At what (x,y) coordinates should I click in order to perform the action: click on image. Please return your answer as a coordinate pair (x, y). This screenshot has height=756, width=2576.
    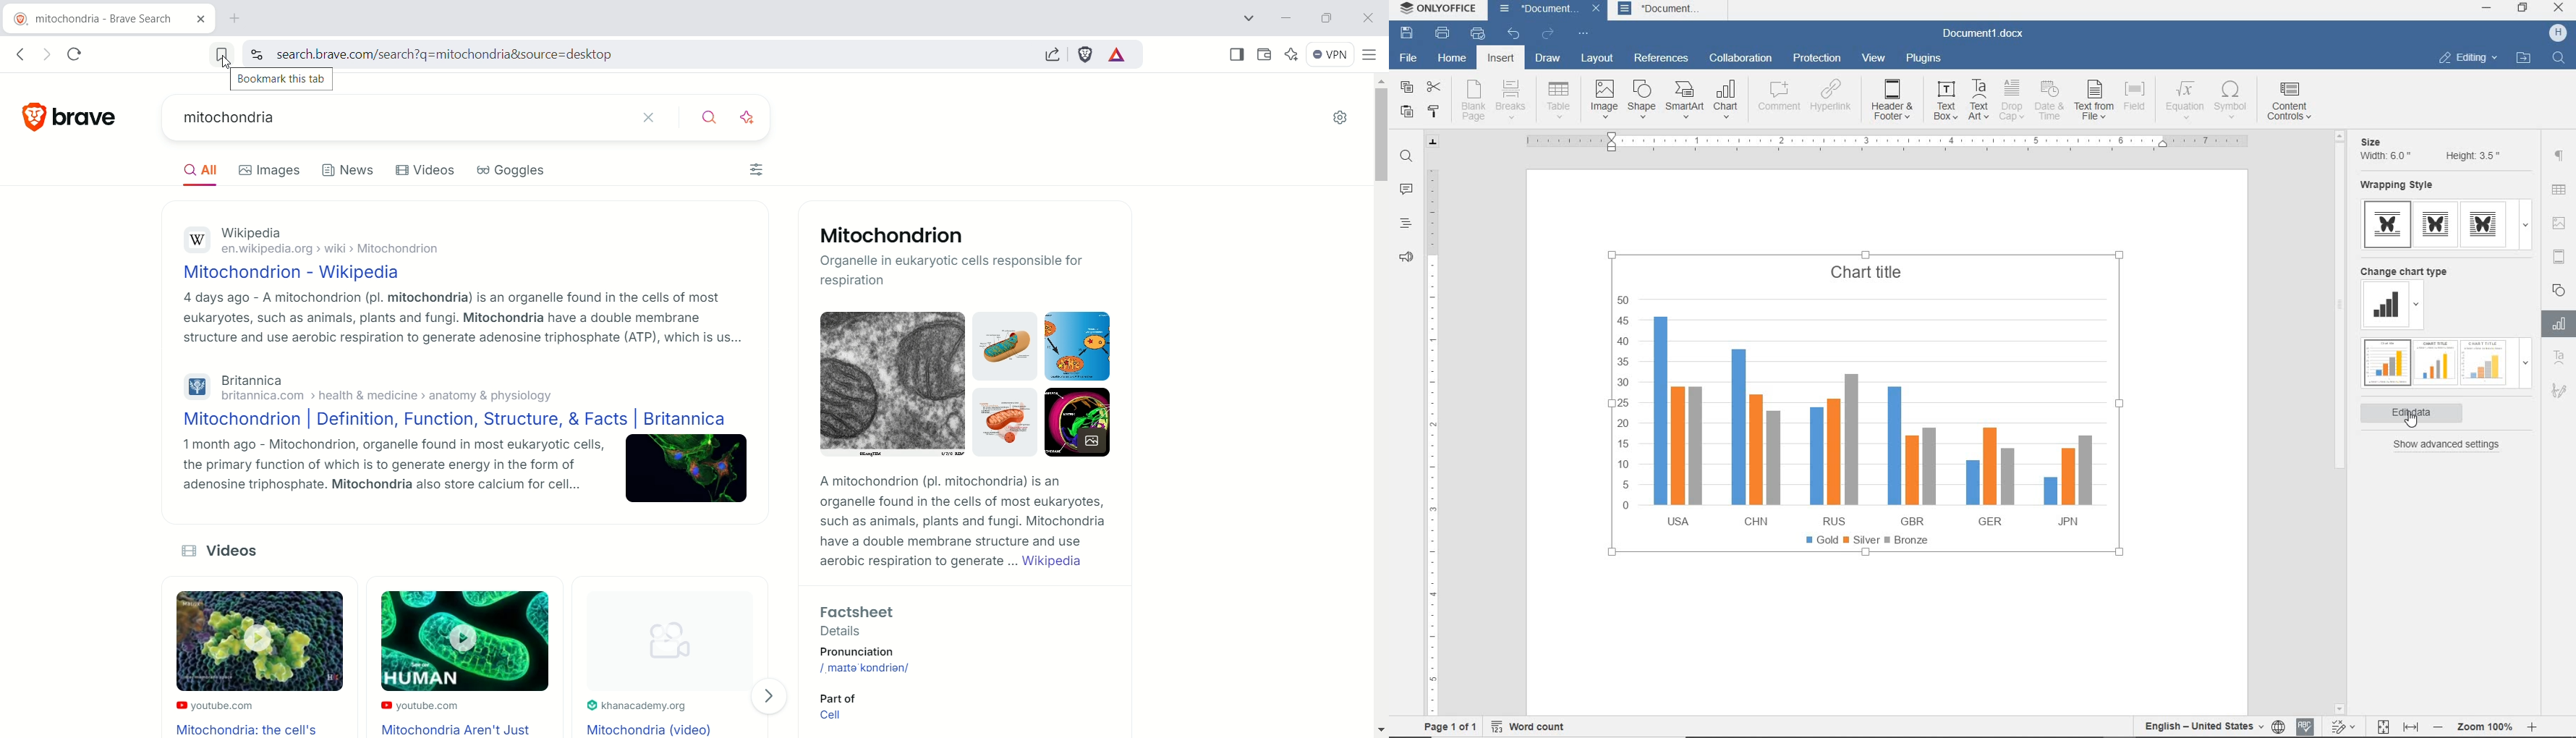
    Looking at the image, I should click on (2559, 223).